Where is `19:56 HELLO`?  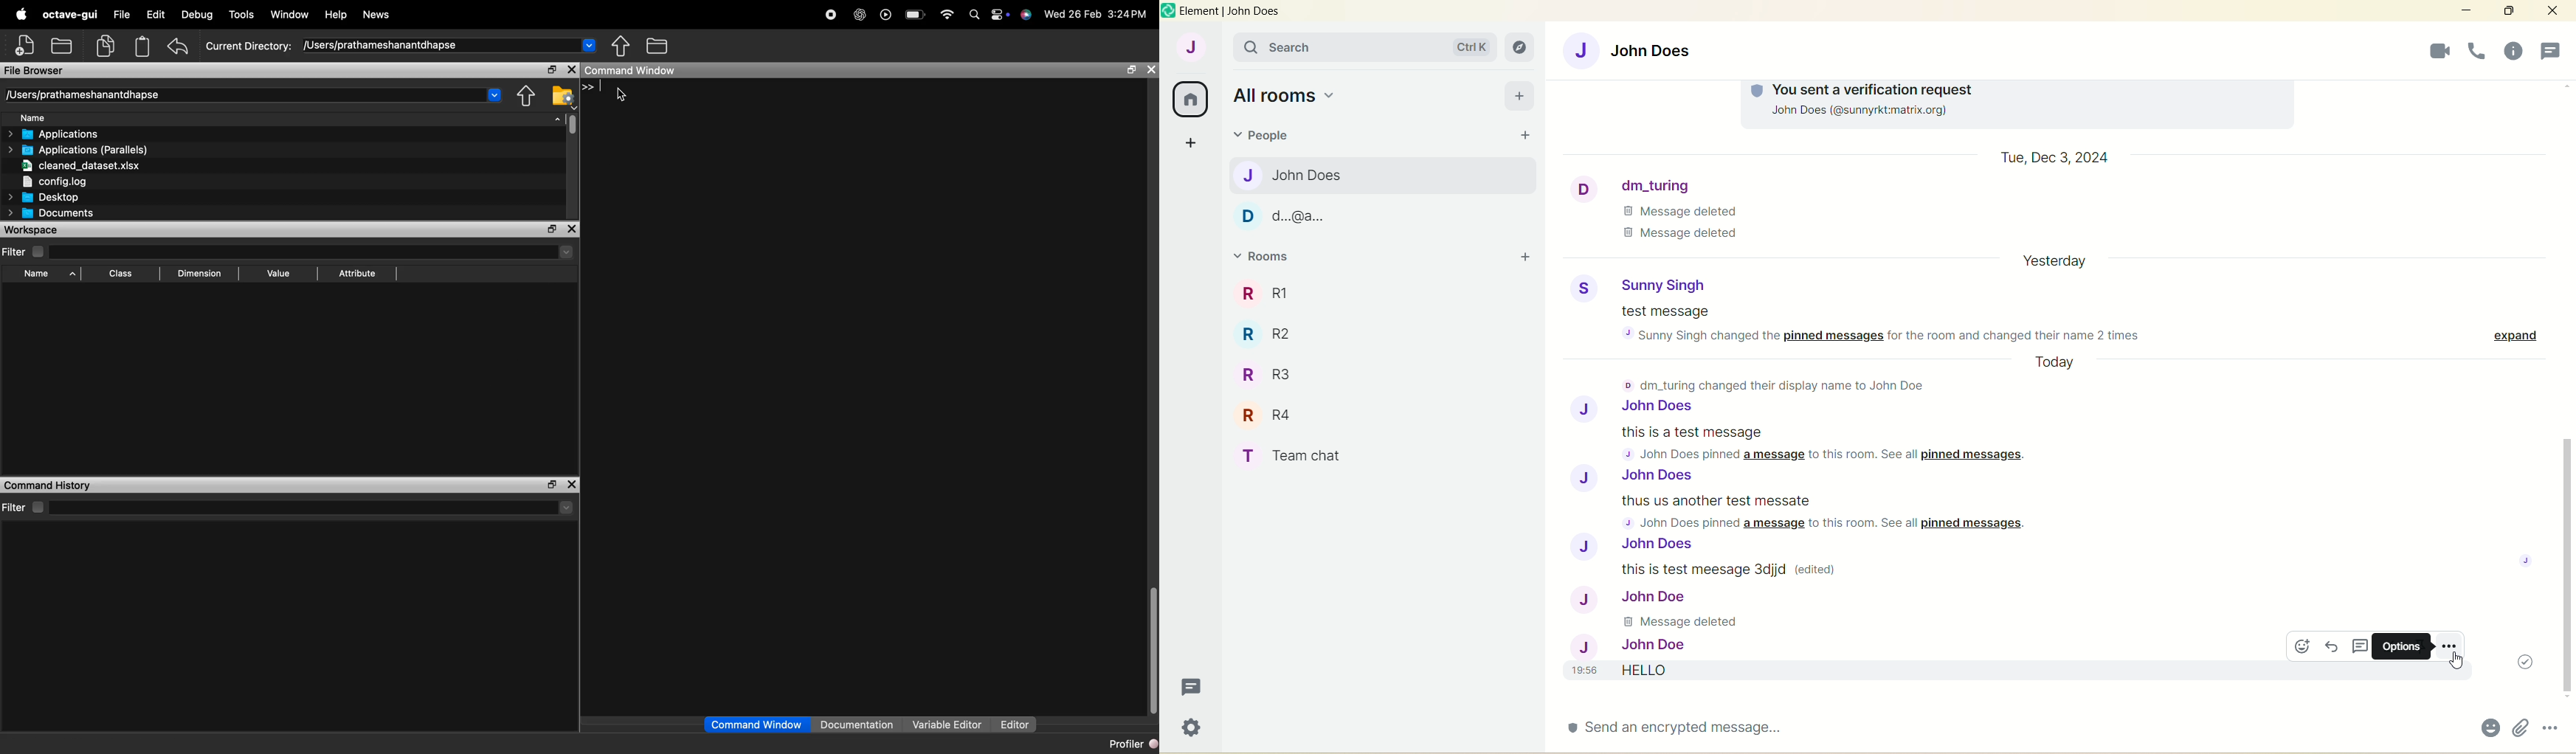 19:56 HELLO is located at coordinates (1660, 671).